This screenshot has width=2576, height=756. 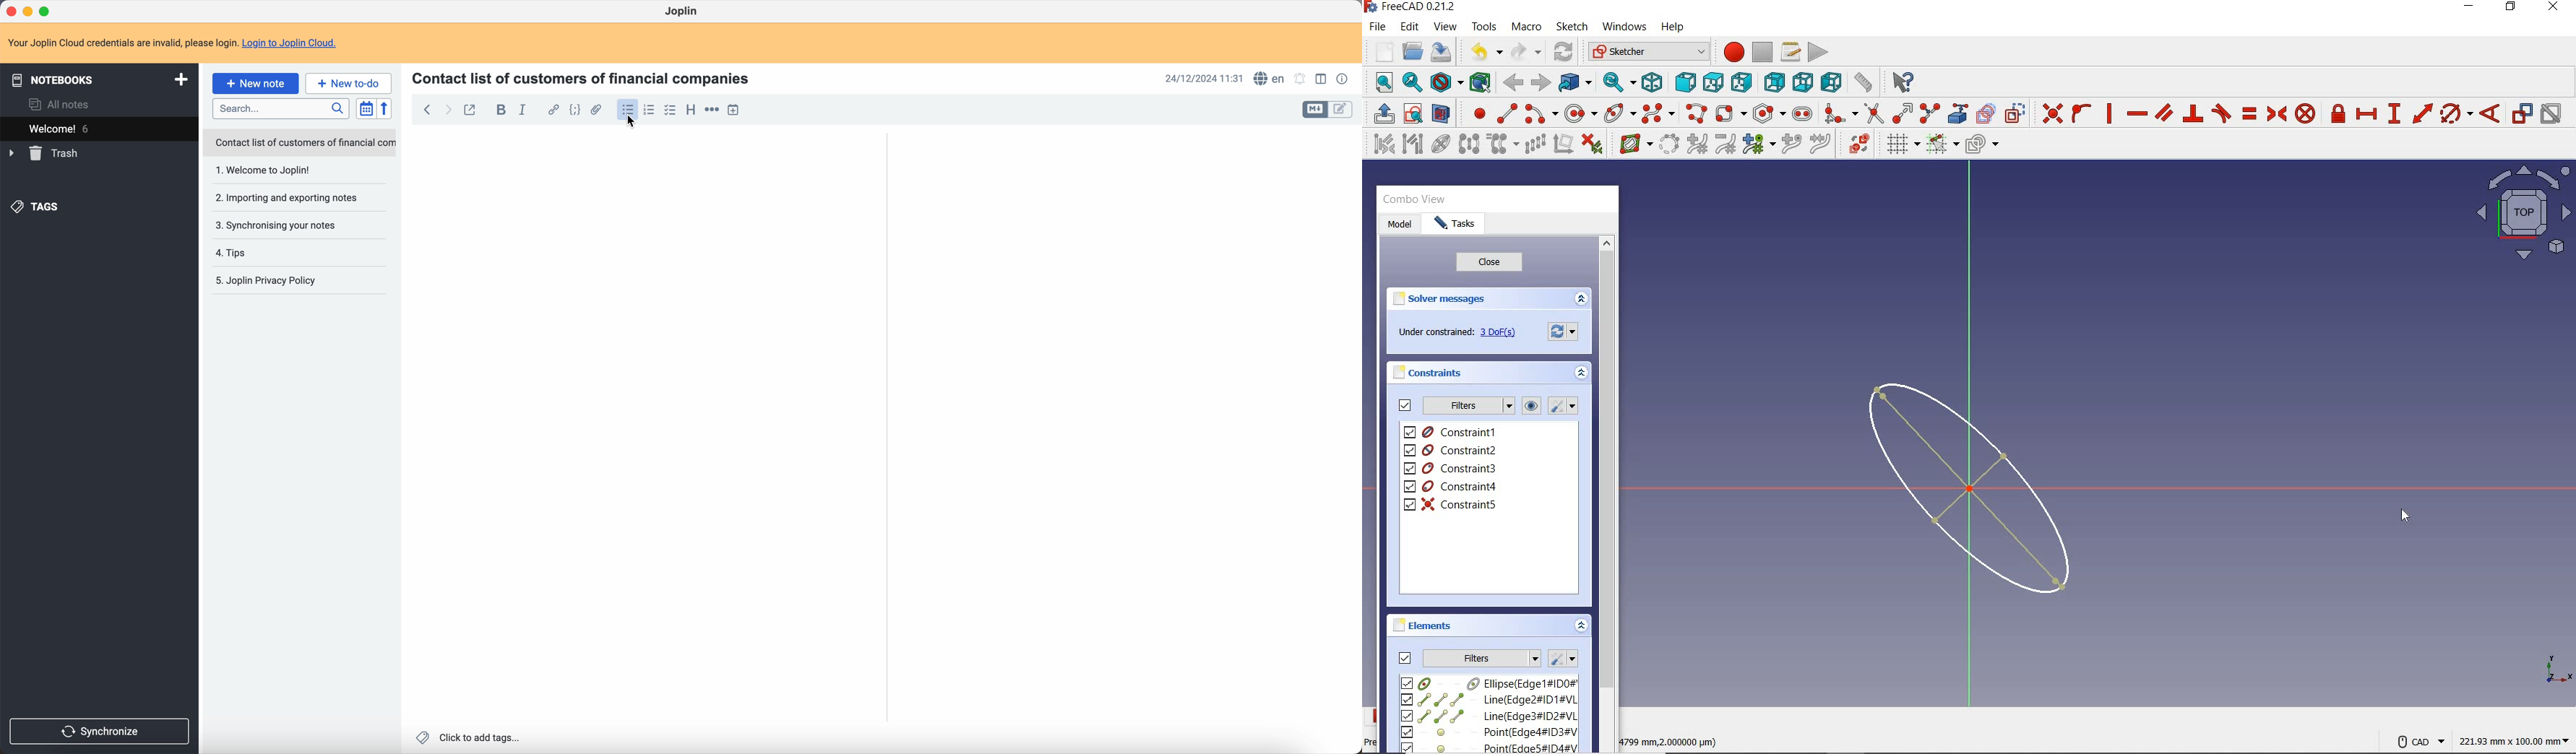 I want to click on tools, so click(x=1486, y=26).